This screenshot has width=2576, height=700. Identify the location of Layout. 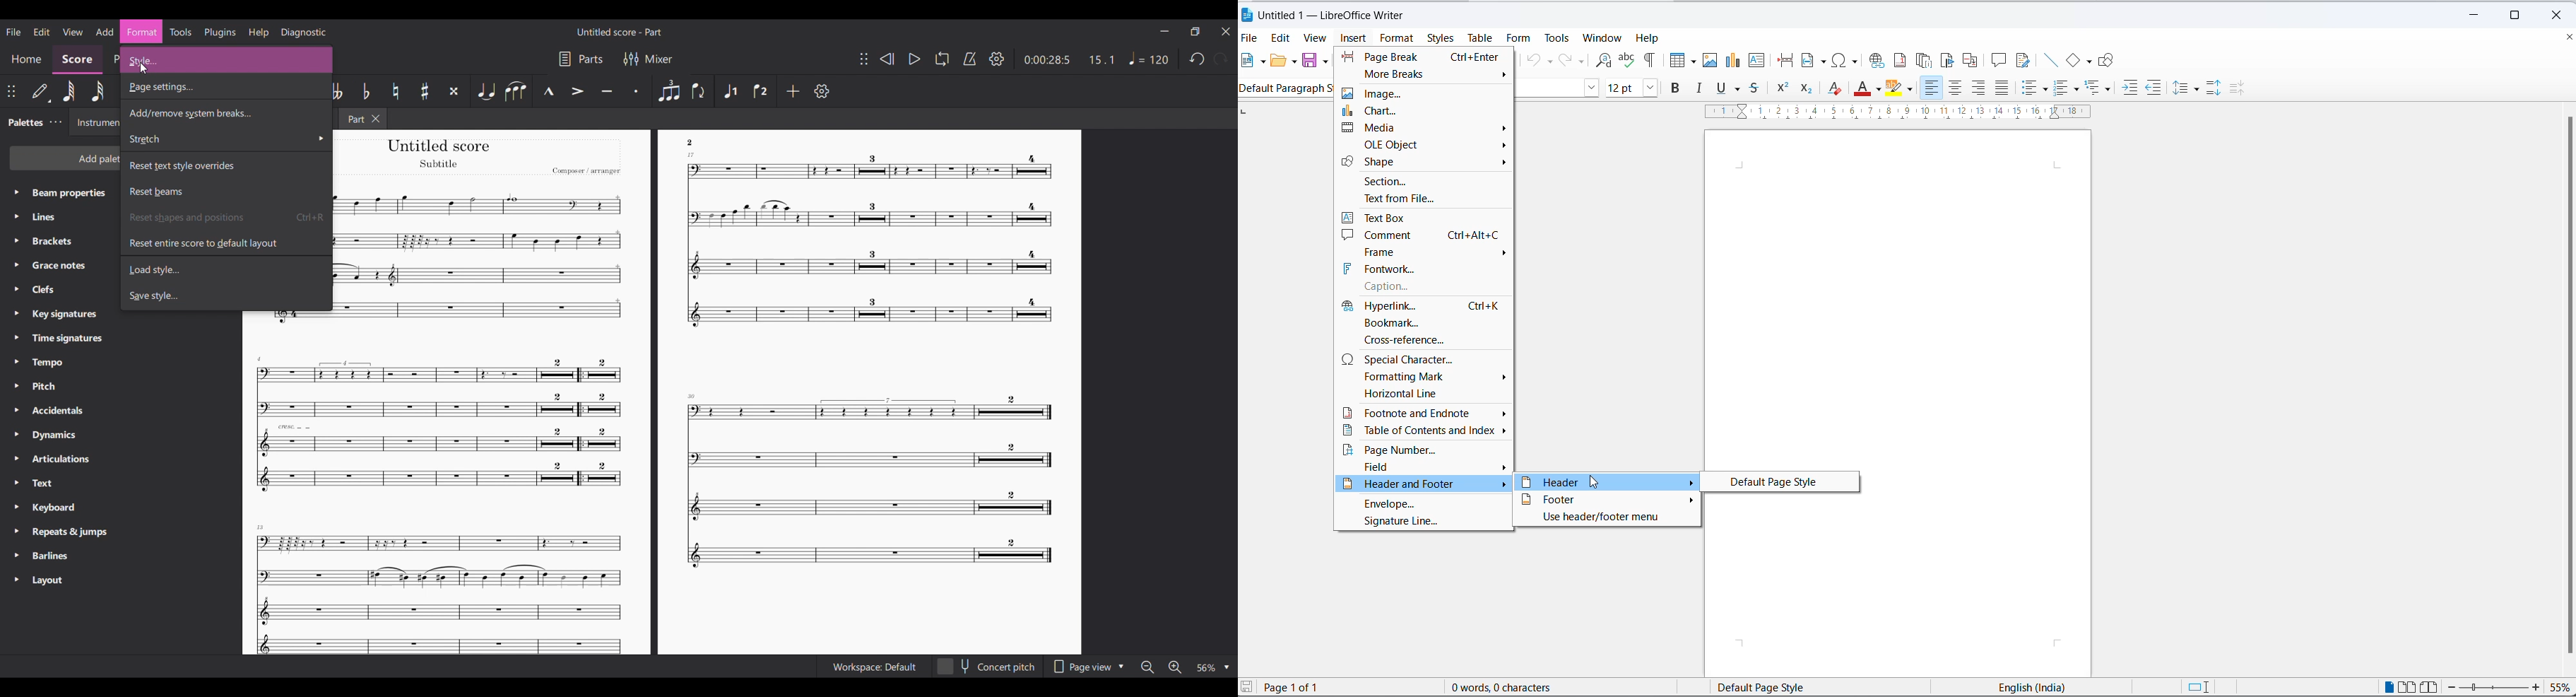
(46, 581).